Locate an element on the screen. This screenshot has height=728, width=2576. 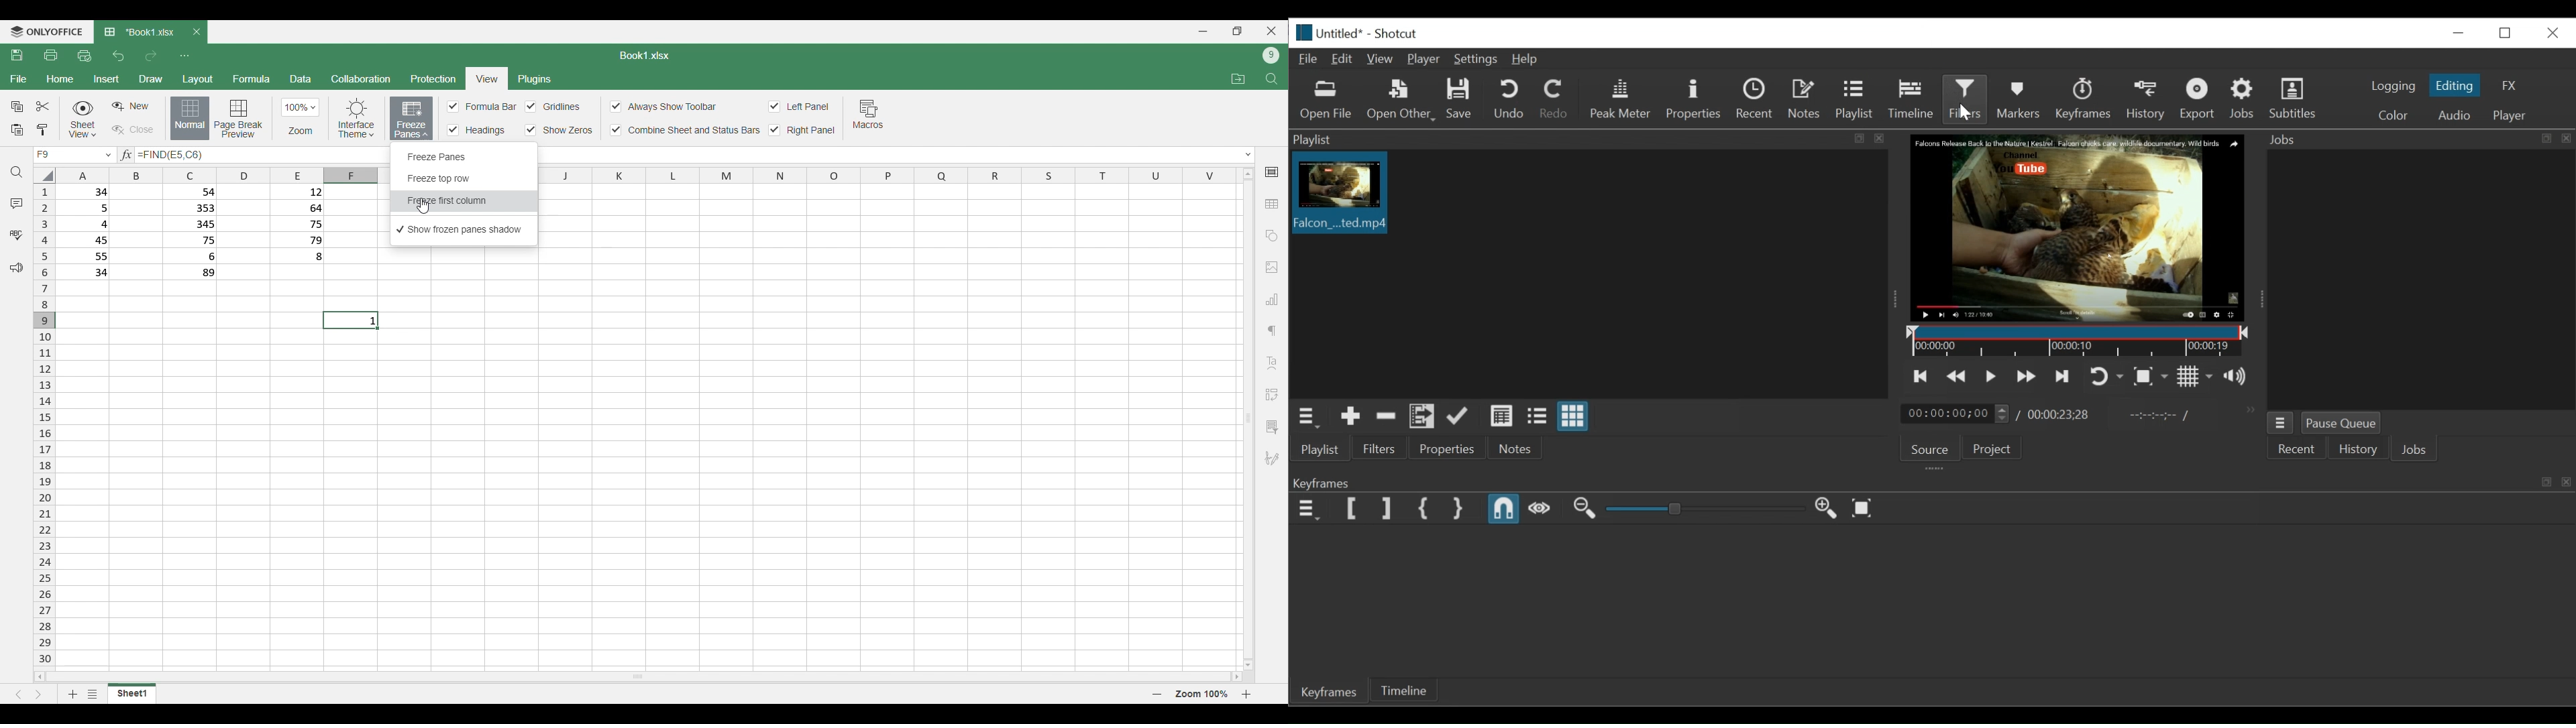
Cursor is located at coordinates (1967, 113).